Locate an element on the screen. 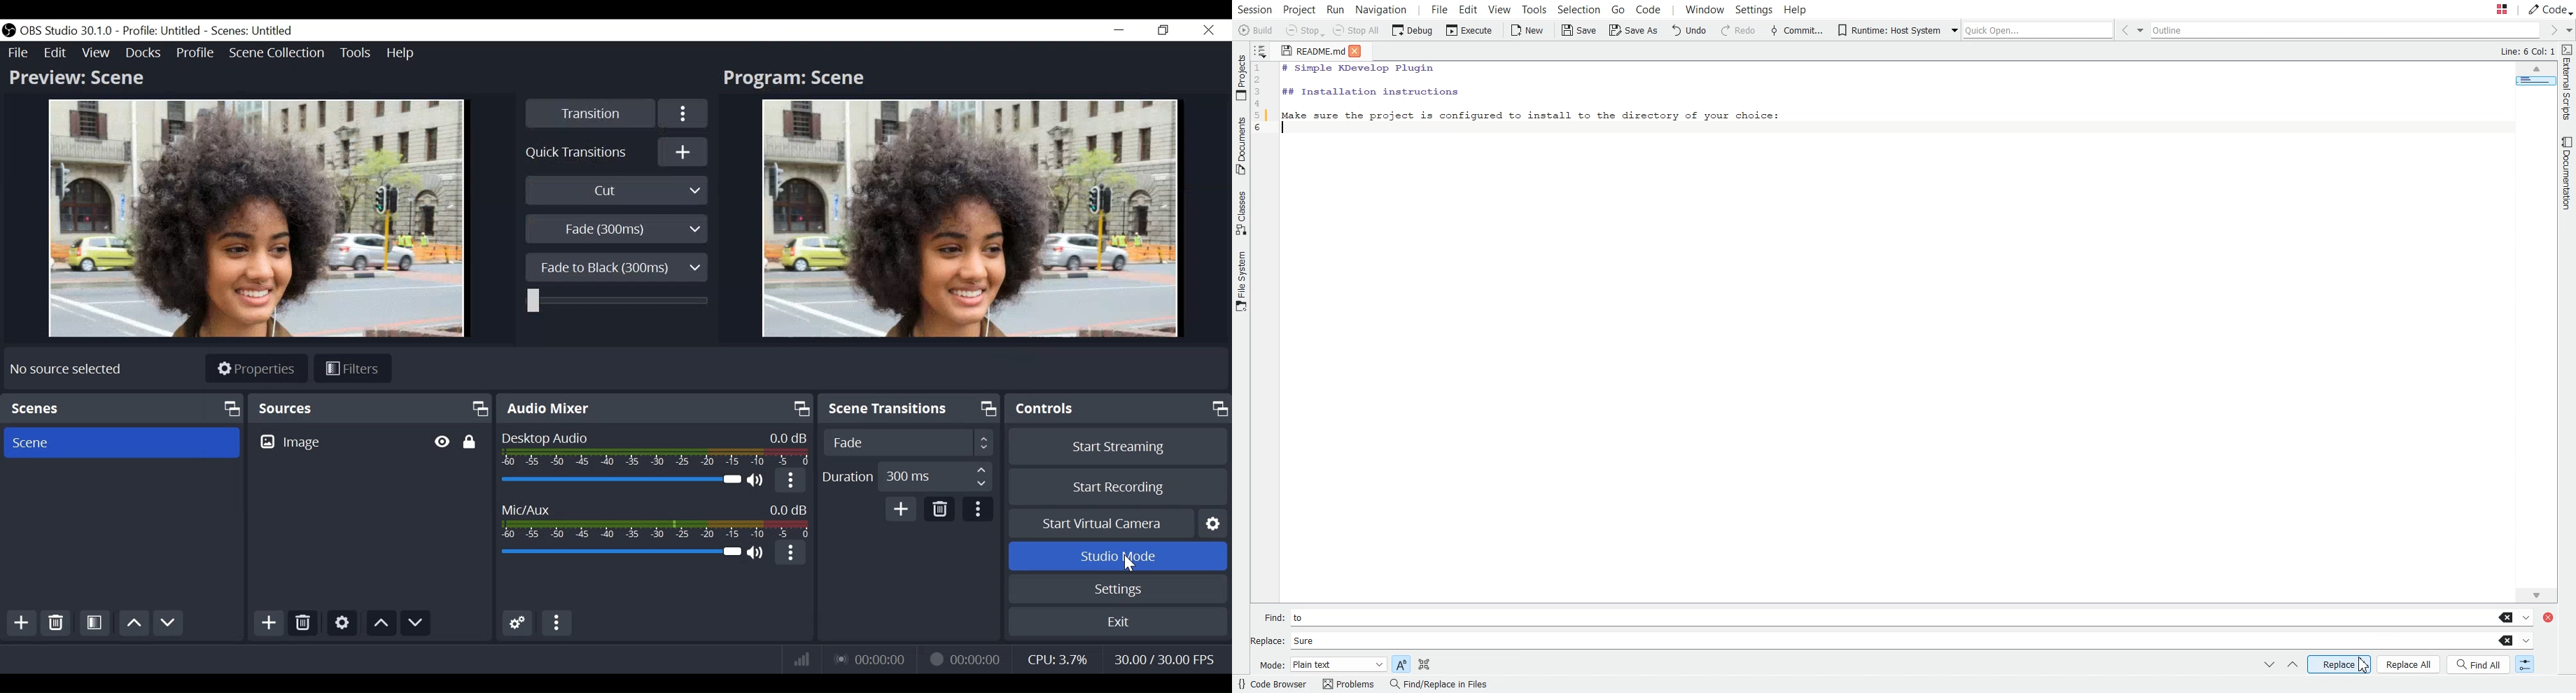  Live Status is located at coordinates (875, 660).